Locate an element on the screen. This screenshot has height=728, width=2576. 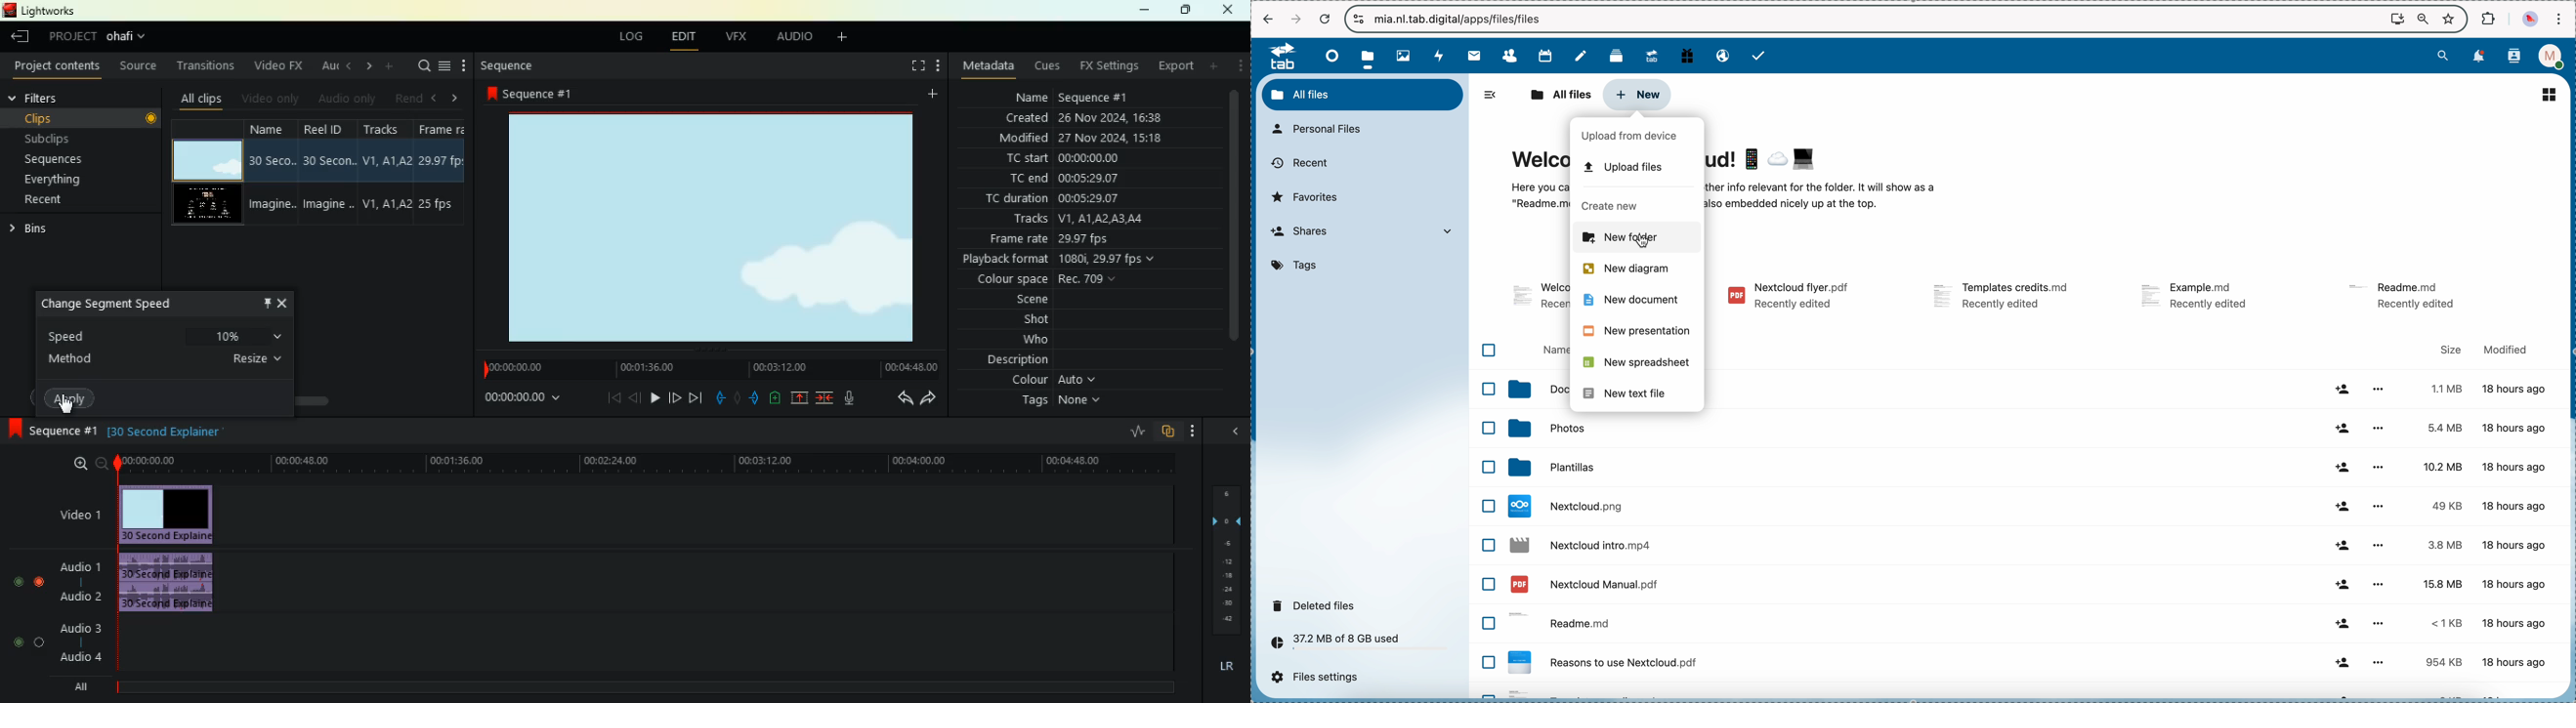
left is located at coordinates (350, 64).